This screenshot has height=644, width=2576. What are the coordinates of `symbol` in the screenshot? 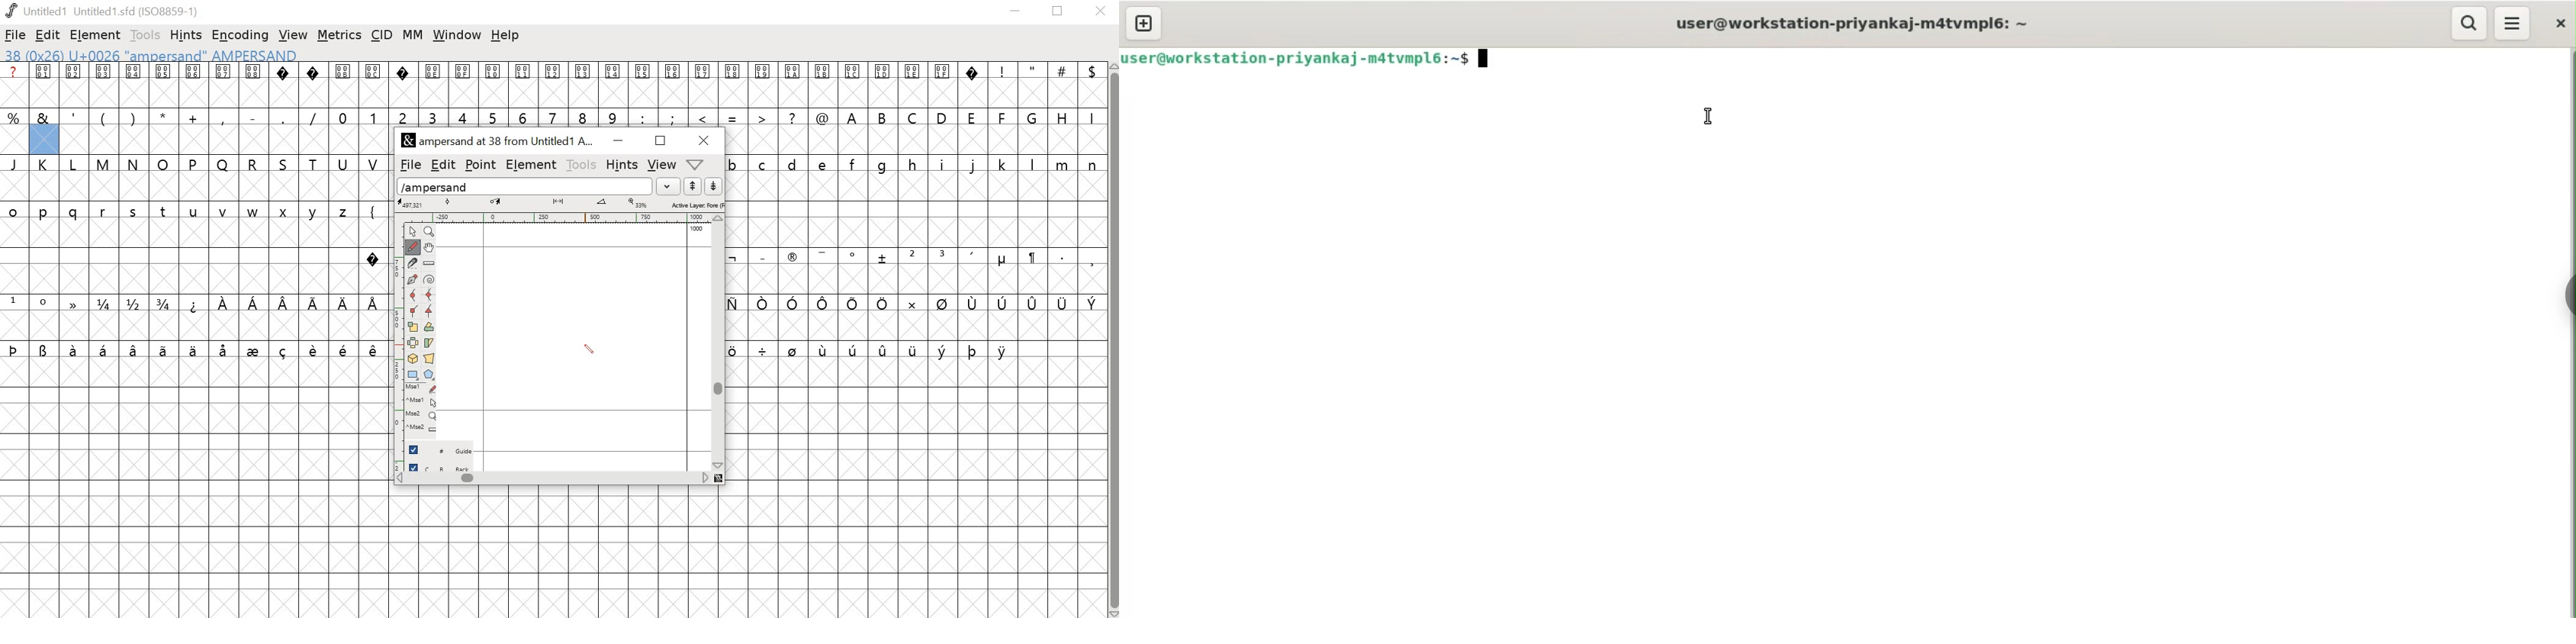 It's located at (14, 349).